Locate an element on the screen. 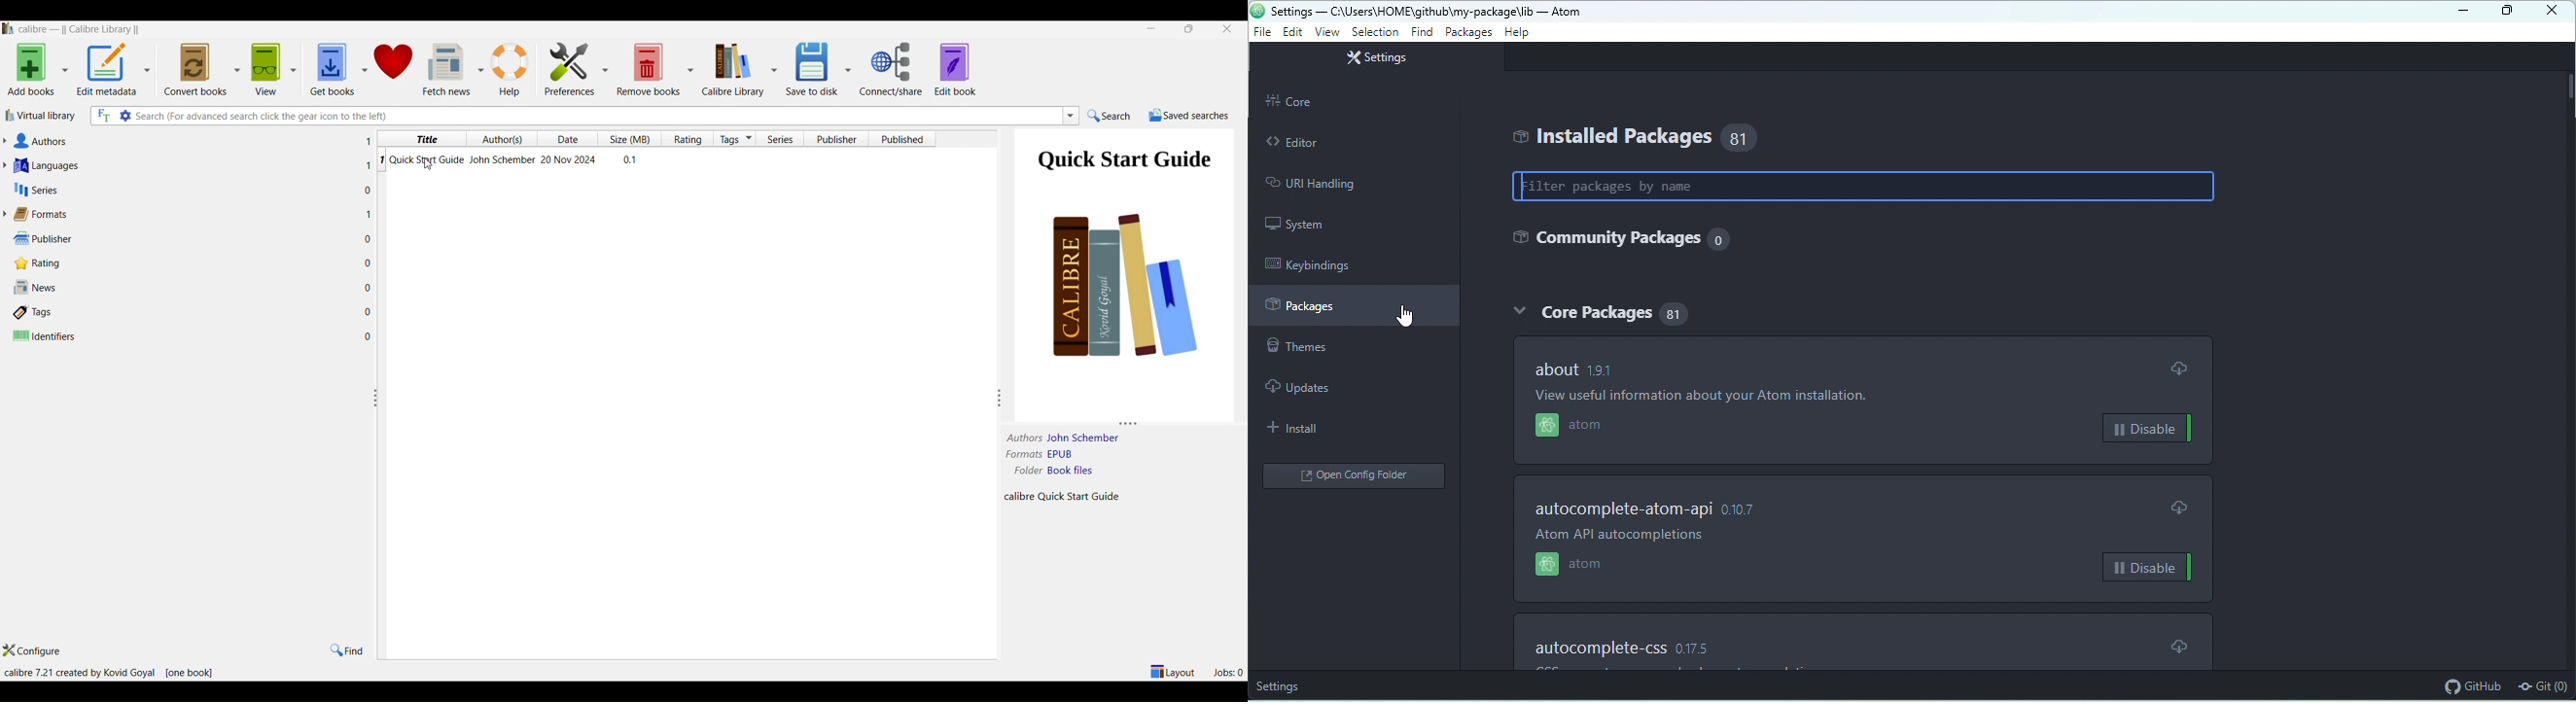 The width and height of the screenshot is (2576, 728). search box is located at coordinates (597, 115).